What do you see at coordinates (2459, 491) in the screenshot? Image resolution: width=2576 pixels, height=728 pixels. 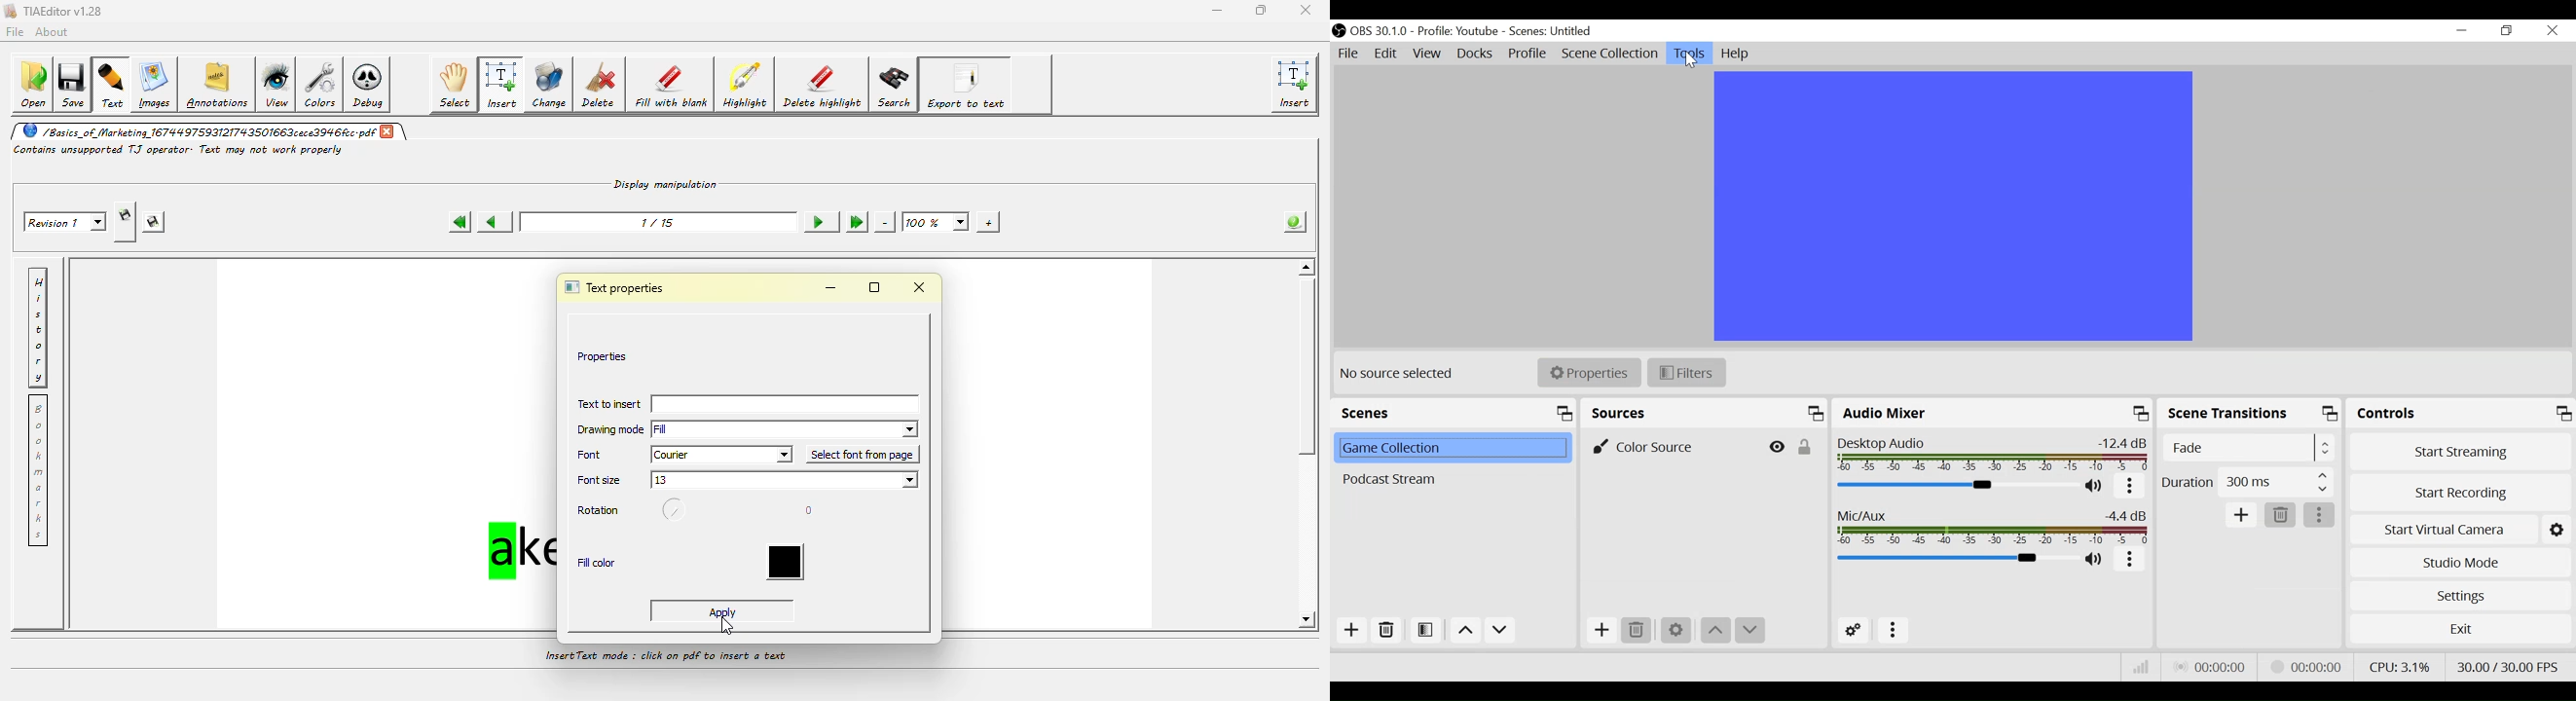 I see `Start Recording` at bounding box center [2459, 491].